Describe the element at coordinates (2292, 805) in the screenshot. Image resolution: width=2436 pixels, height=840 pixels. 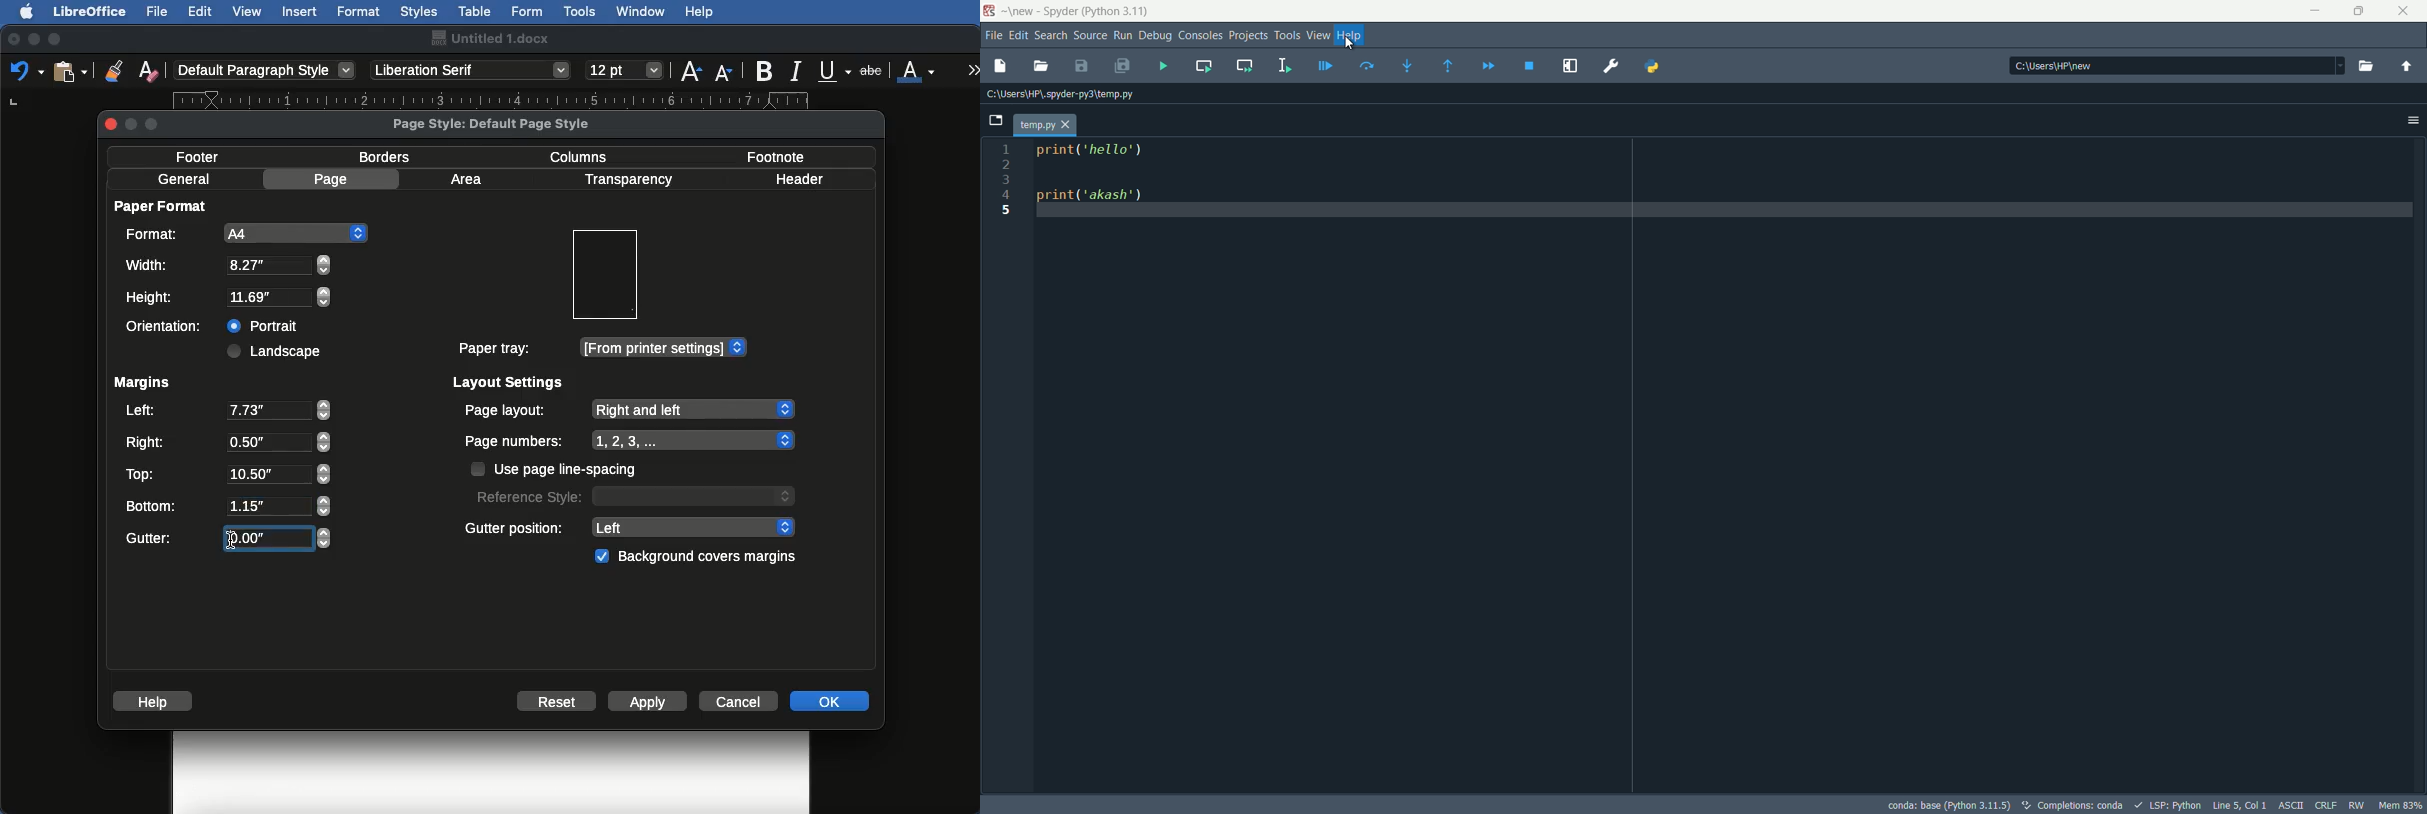
I see `ASCII` at that location.